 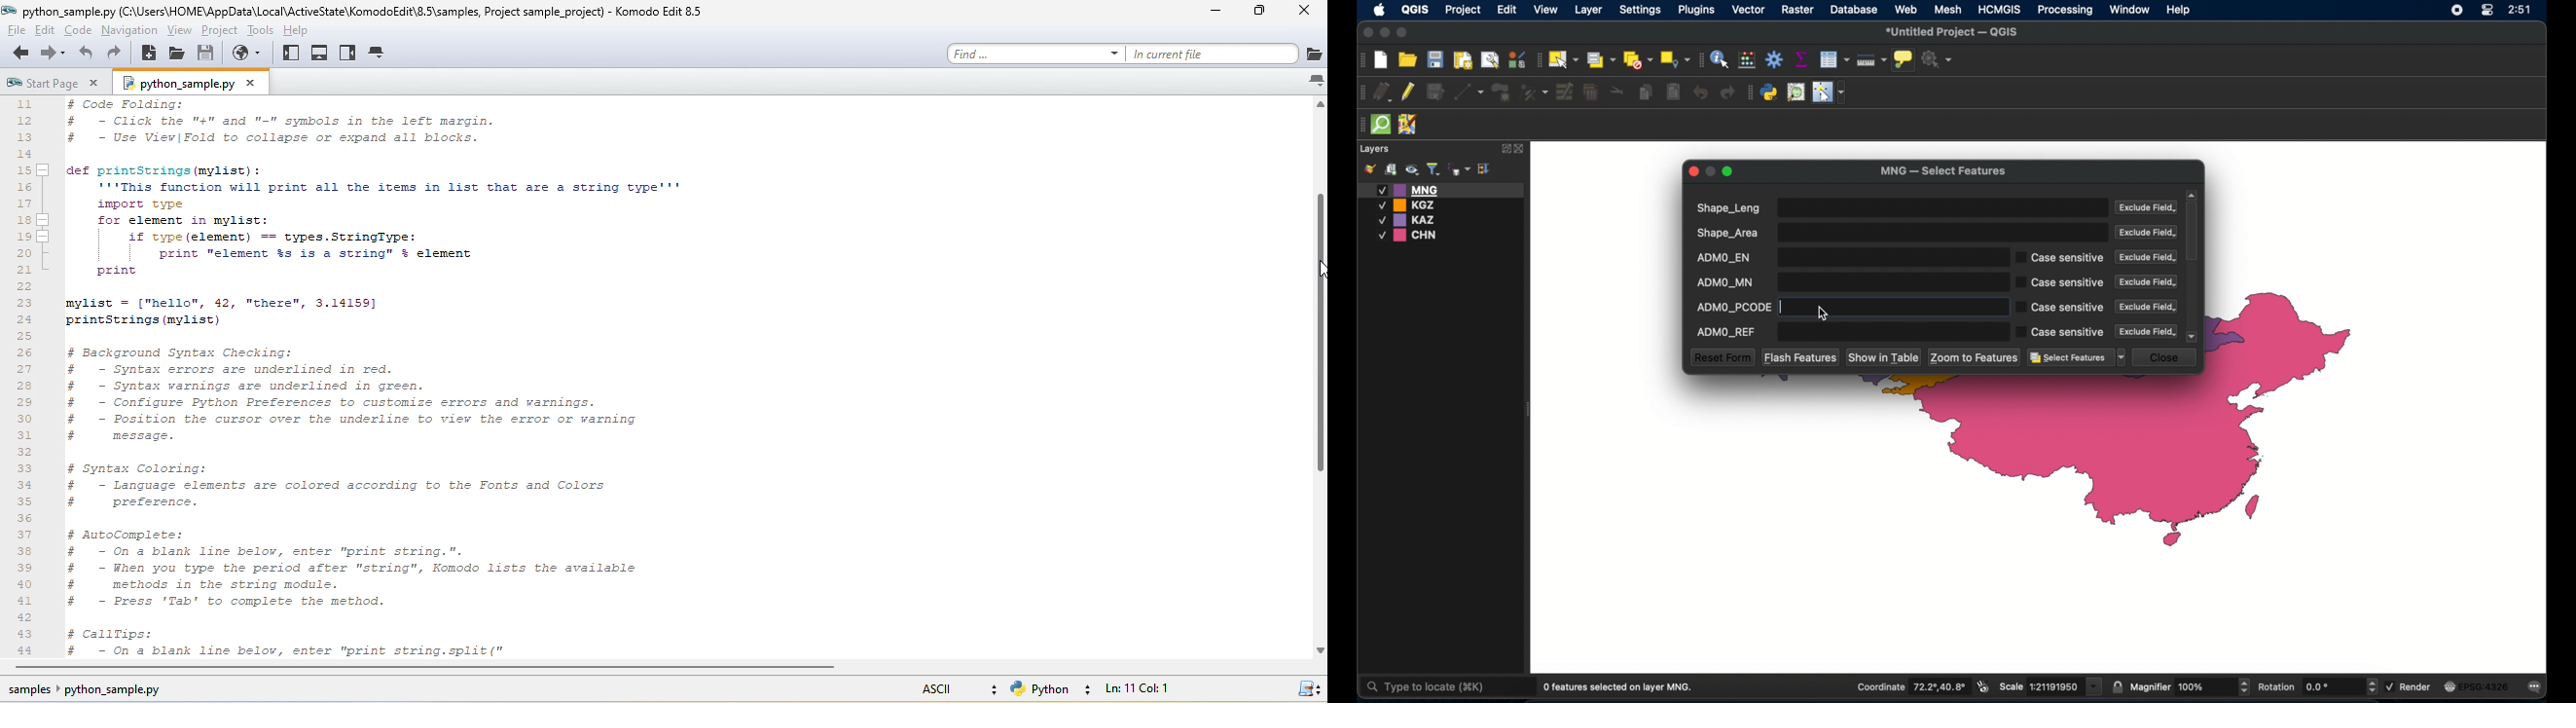 I want to click on scroll box, so click(x=2194, y=232).